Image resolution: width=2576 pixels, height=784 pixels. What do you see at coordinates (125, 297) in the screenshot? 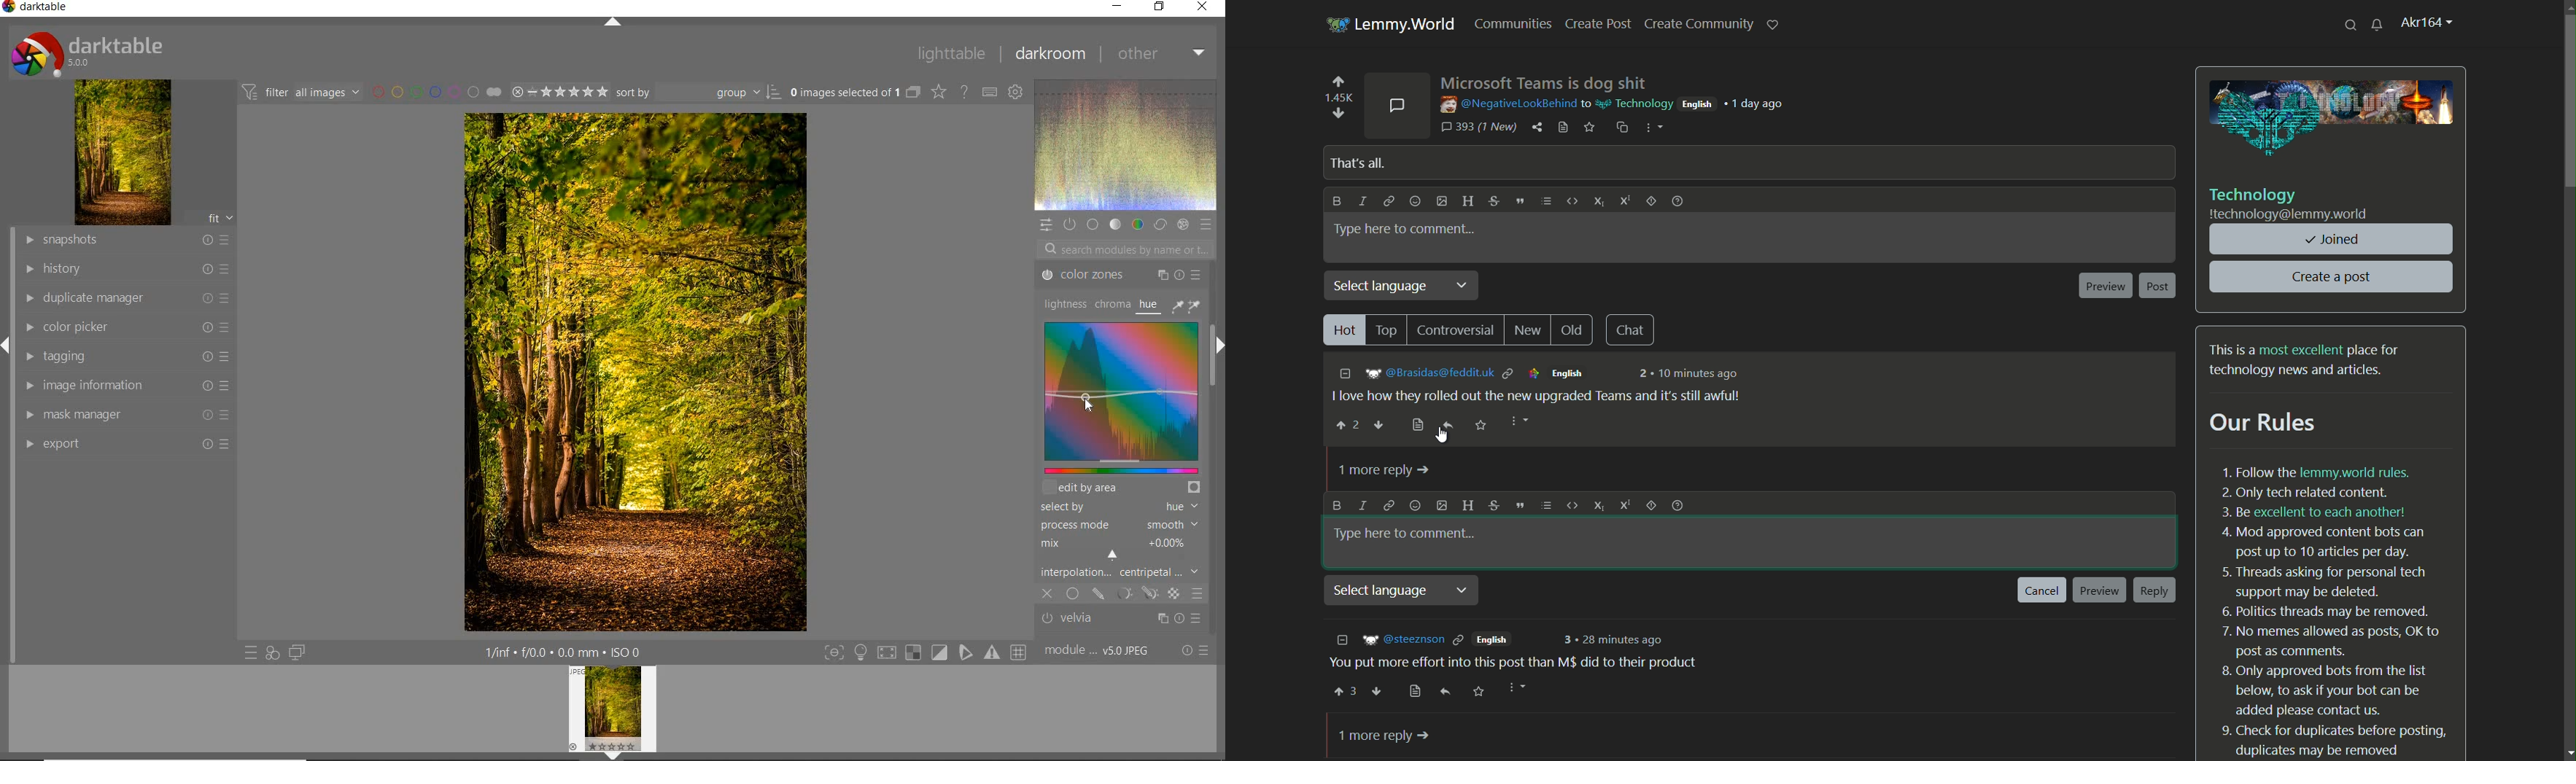
I see `DUPLICATE MANAGER` at bounding box center [125, 297].